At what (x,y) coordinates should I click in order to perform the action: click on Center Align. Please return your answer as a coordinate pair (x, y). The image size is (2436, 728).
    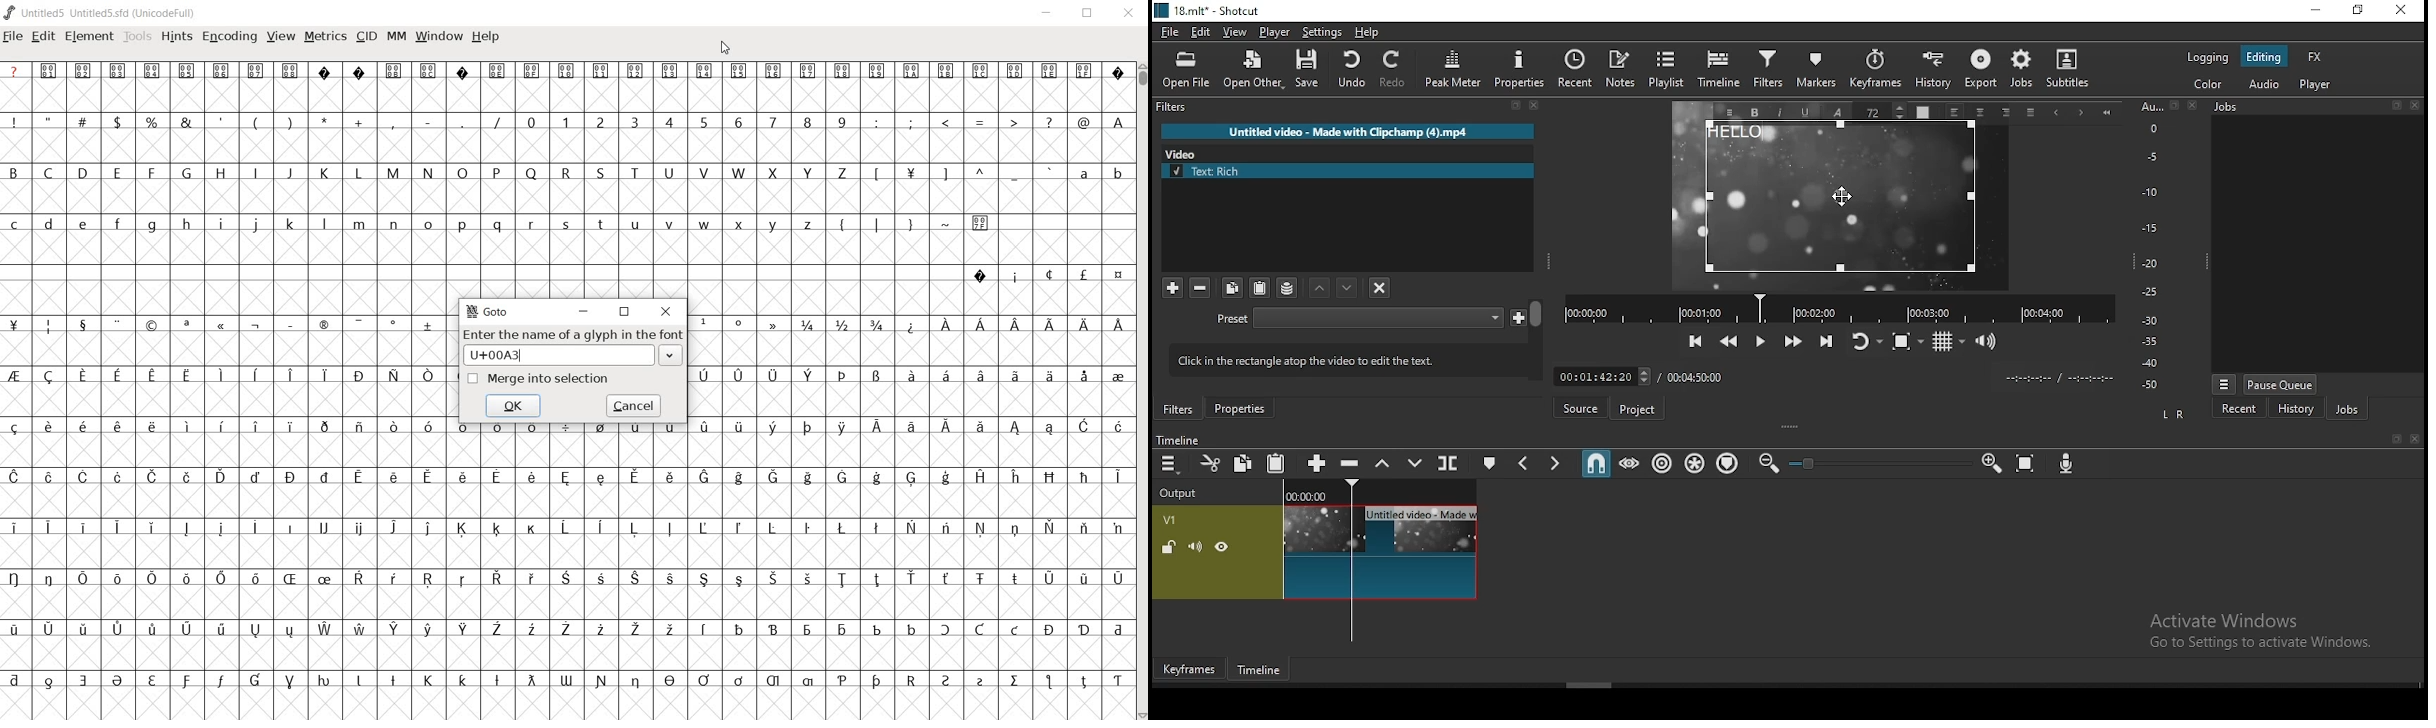
    Looking at the image, I should click on (1982, 113).